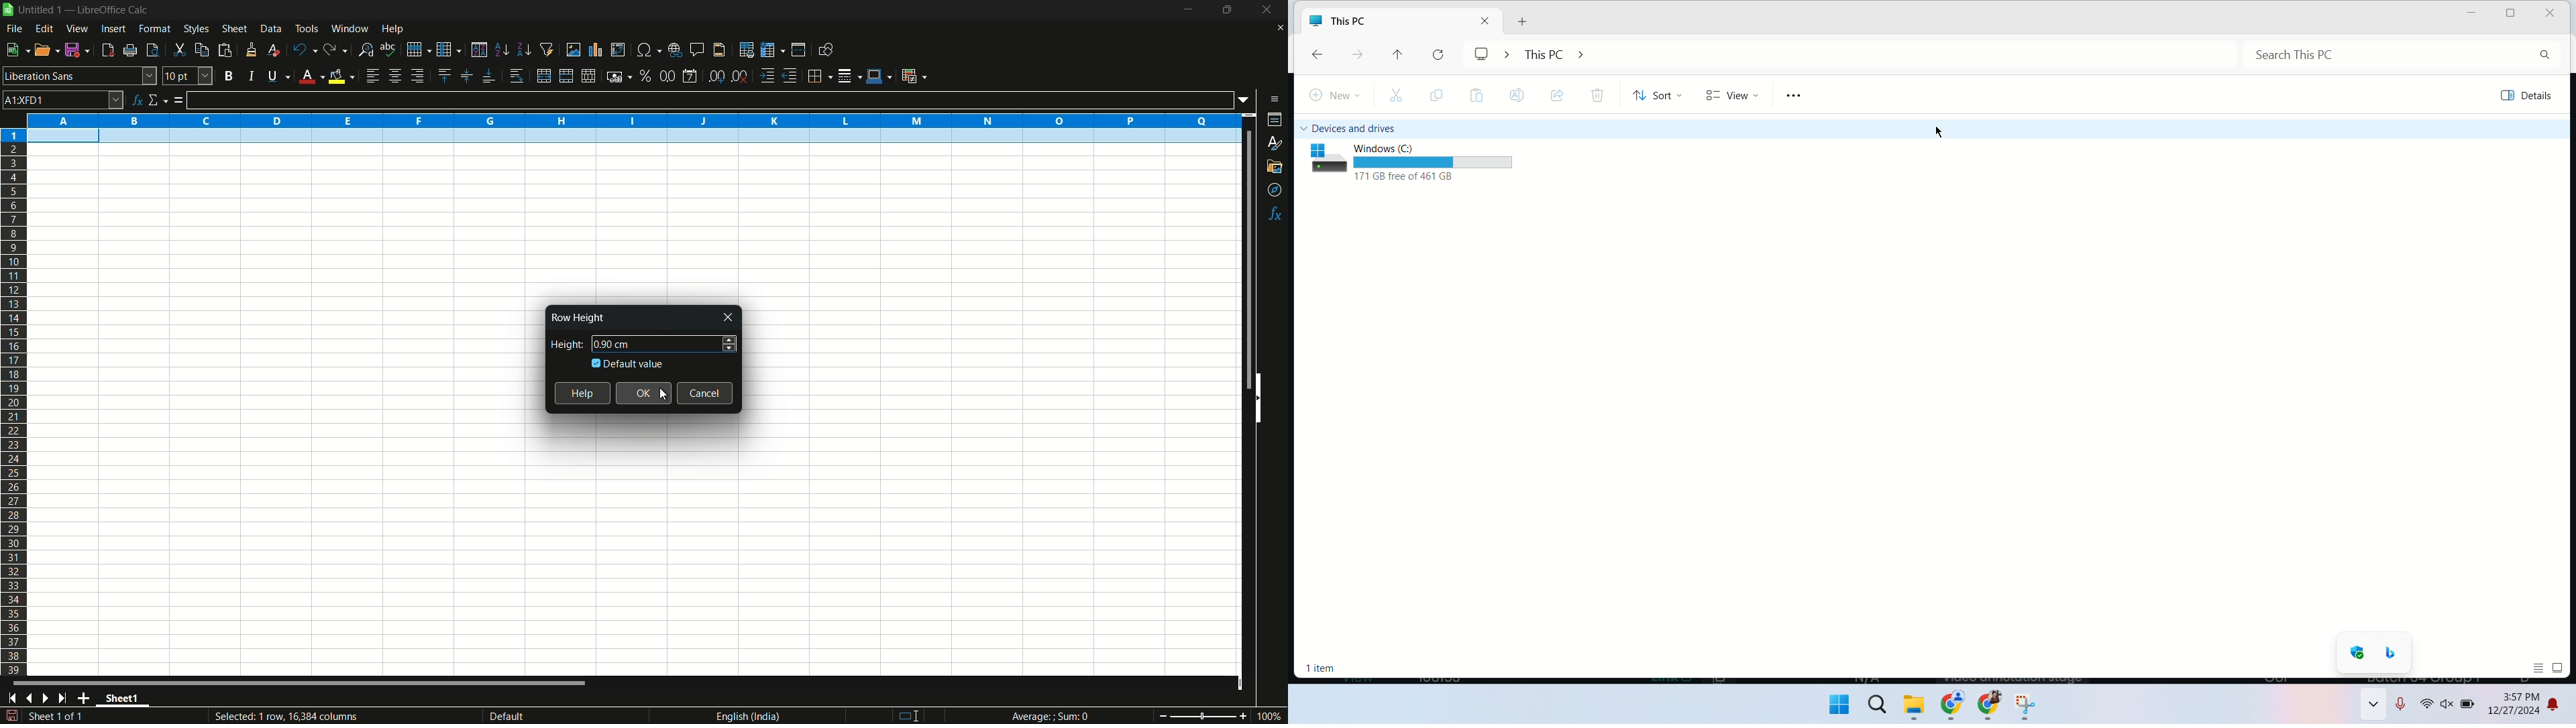 Image resolution: width=2576 pixels, height=728 pixels. What do you see at coordinates (667, 76) in the screenshot?
I see `format as number` at bounding box center [667, 76].